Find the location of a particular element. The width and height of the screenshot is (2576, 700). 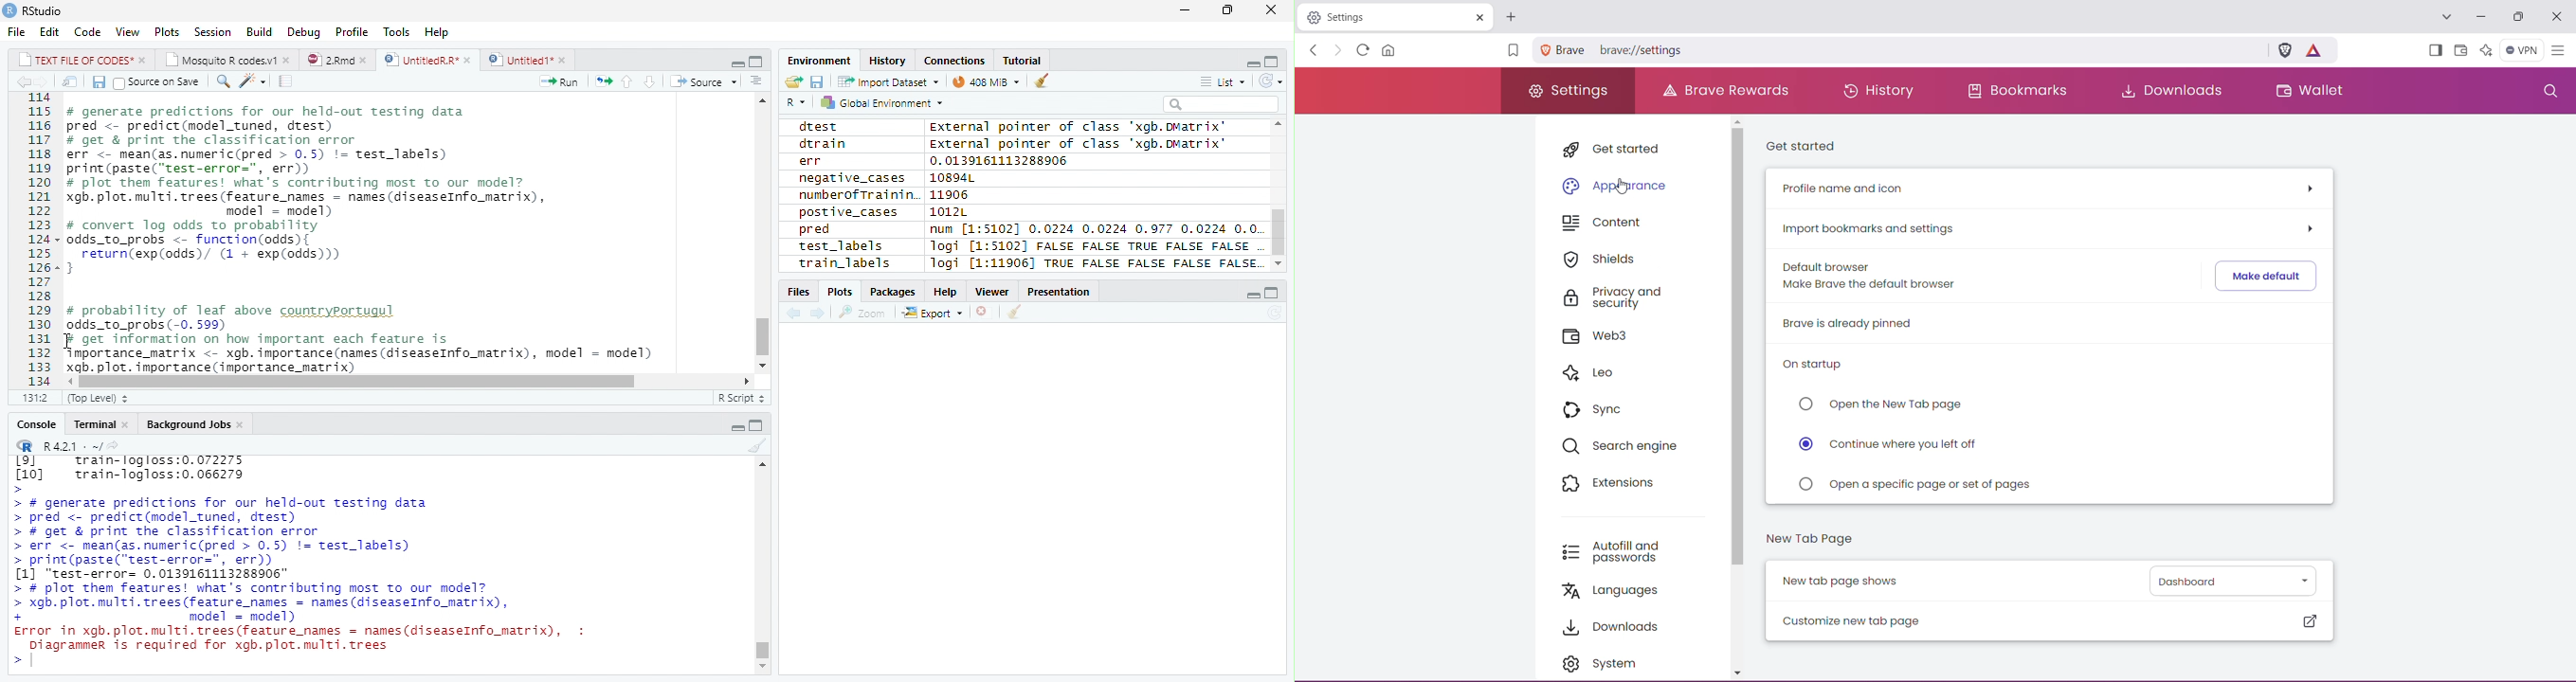

dtest is located at coordinates (817, 126).